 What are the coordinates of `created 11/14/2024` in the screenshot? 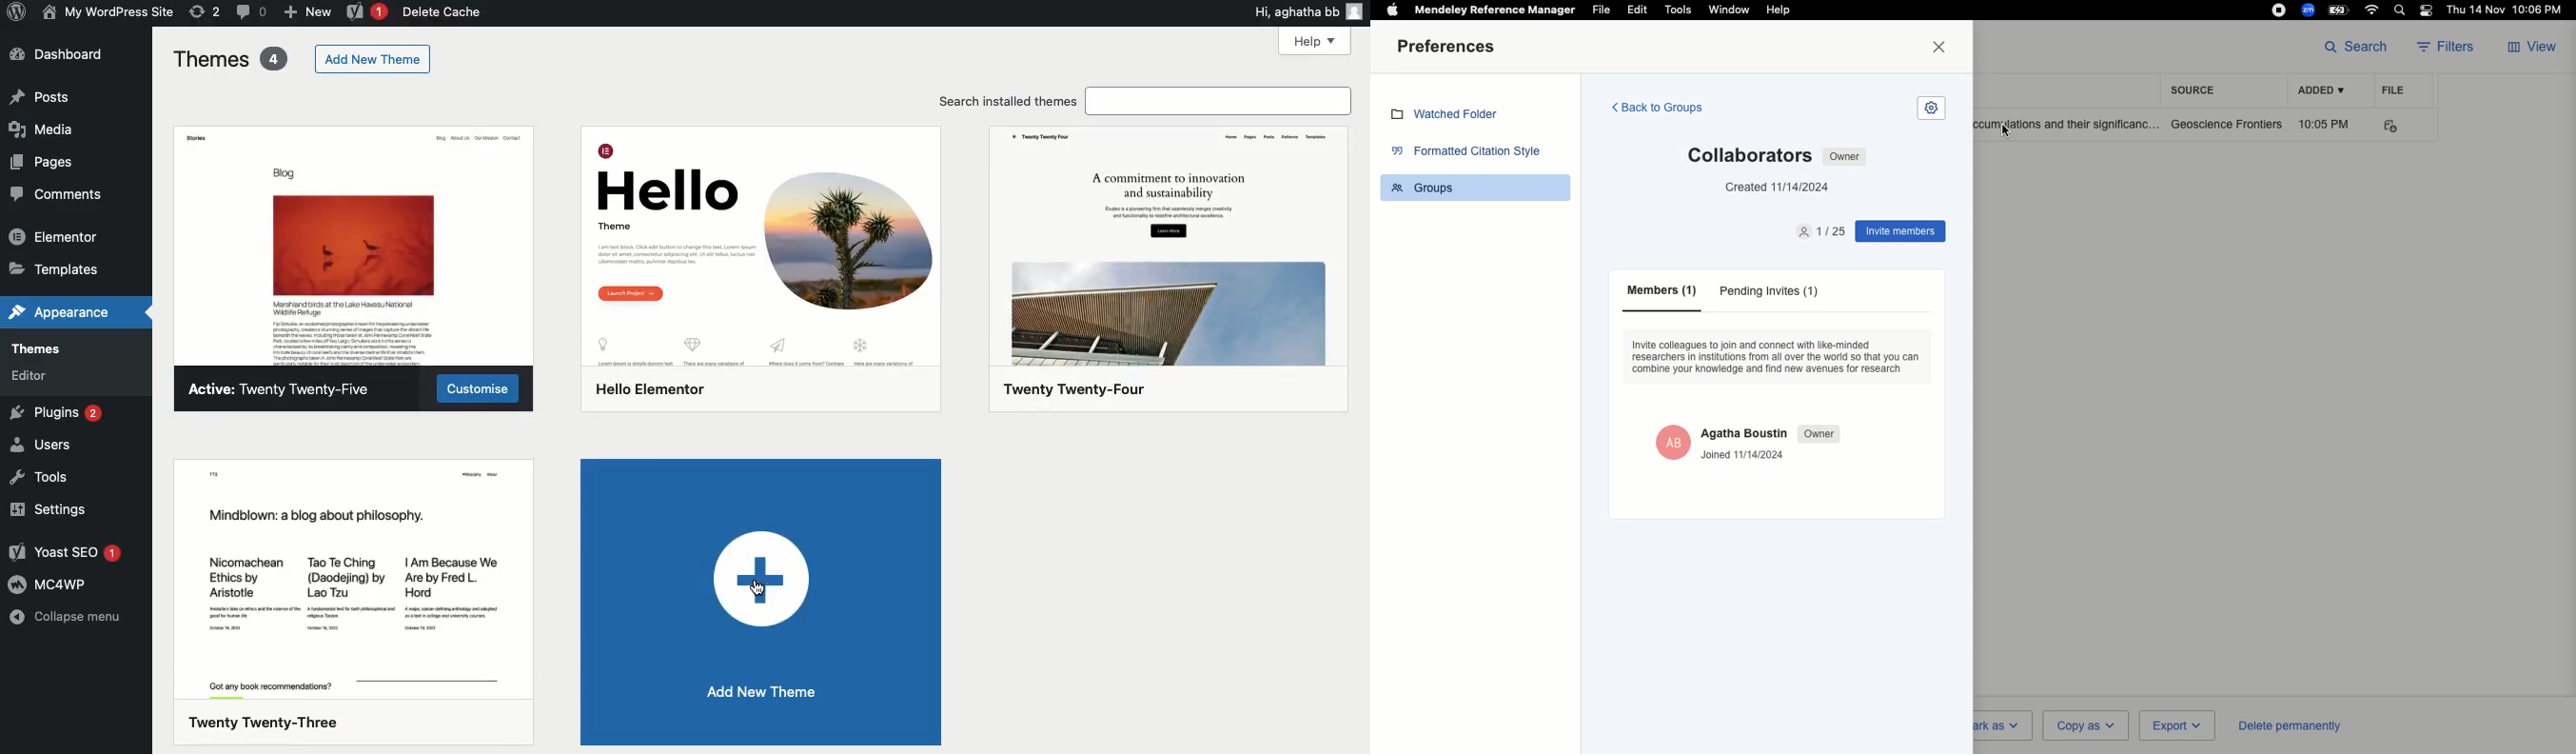 It's located at (1766, 193).